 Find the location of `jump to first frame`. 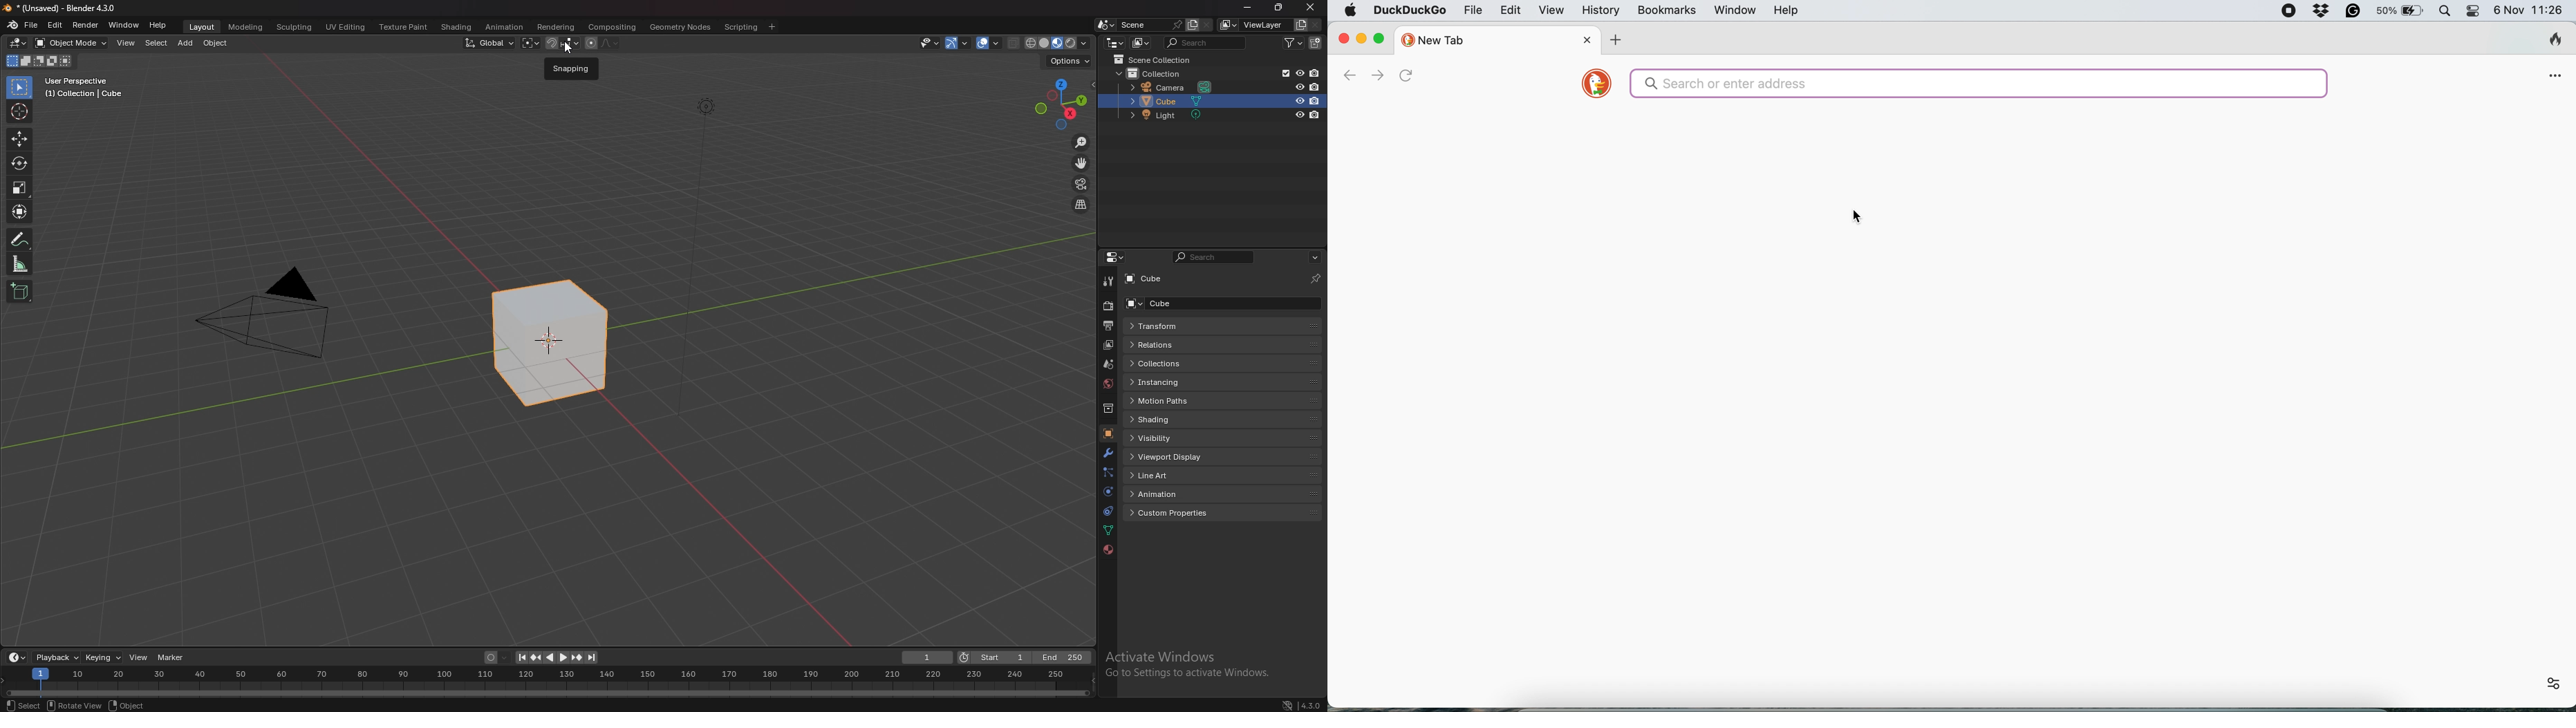

jump to first frame is located at coordinates (522, 657).